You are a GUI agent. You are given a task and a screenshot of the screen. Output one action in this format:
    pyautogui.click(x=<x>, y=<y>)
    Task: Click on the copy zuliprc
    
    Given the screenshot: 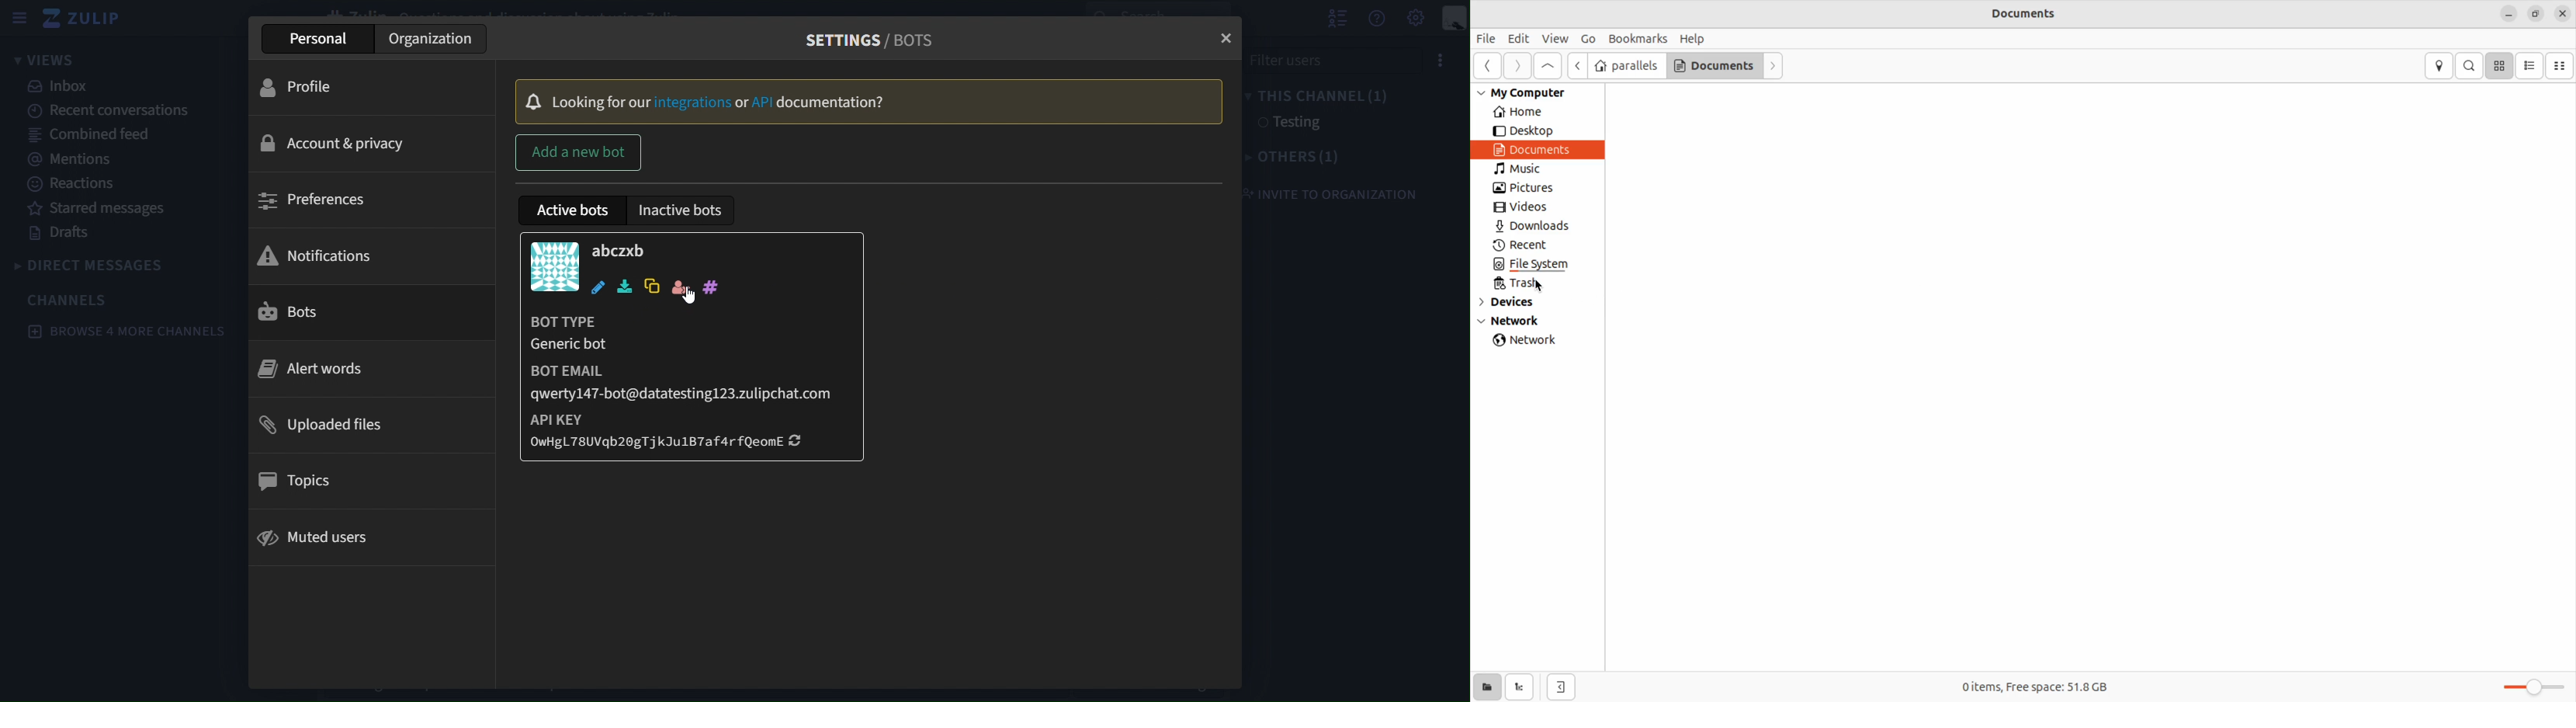 What is the action you would take?
    pyautogui.click(x=650, y=287)
    